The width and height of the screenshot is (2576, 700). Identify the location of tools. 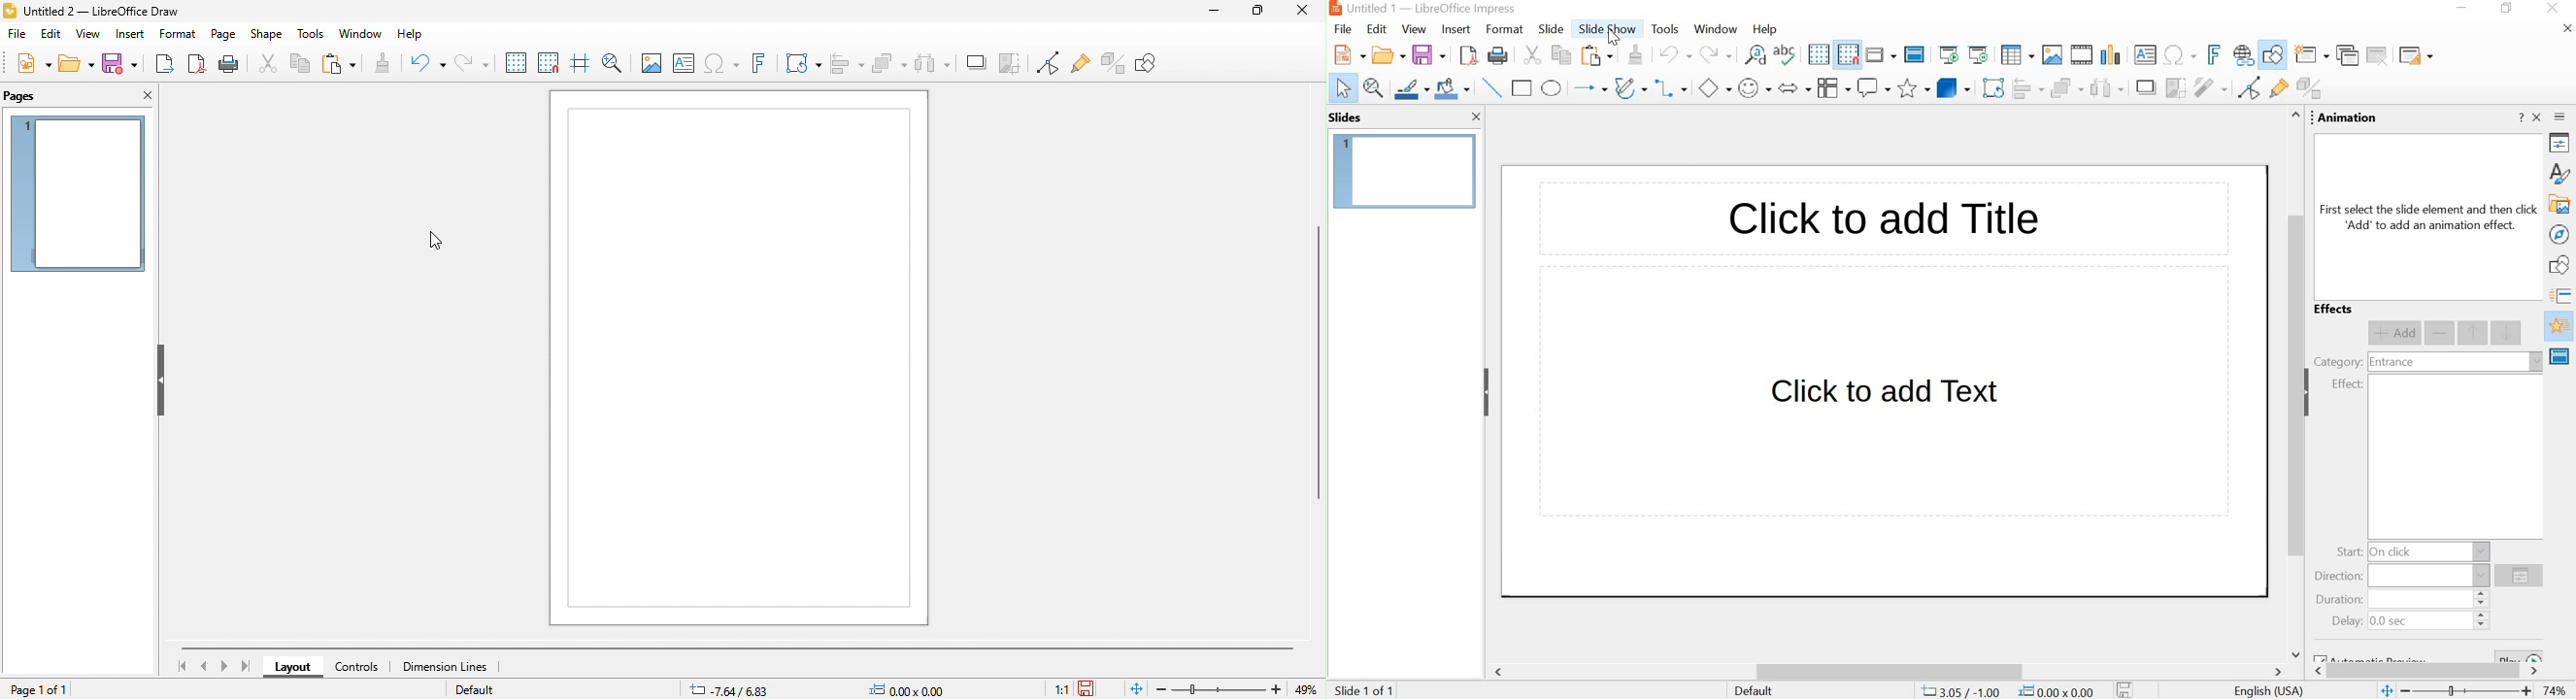
(311, 35).